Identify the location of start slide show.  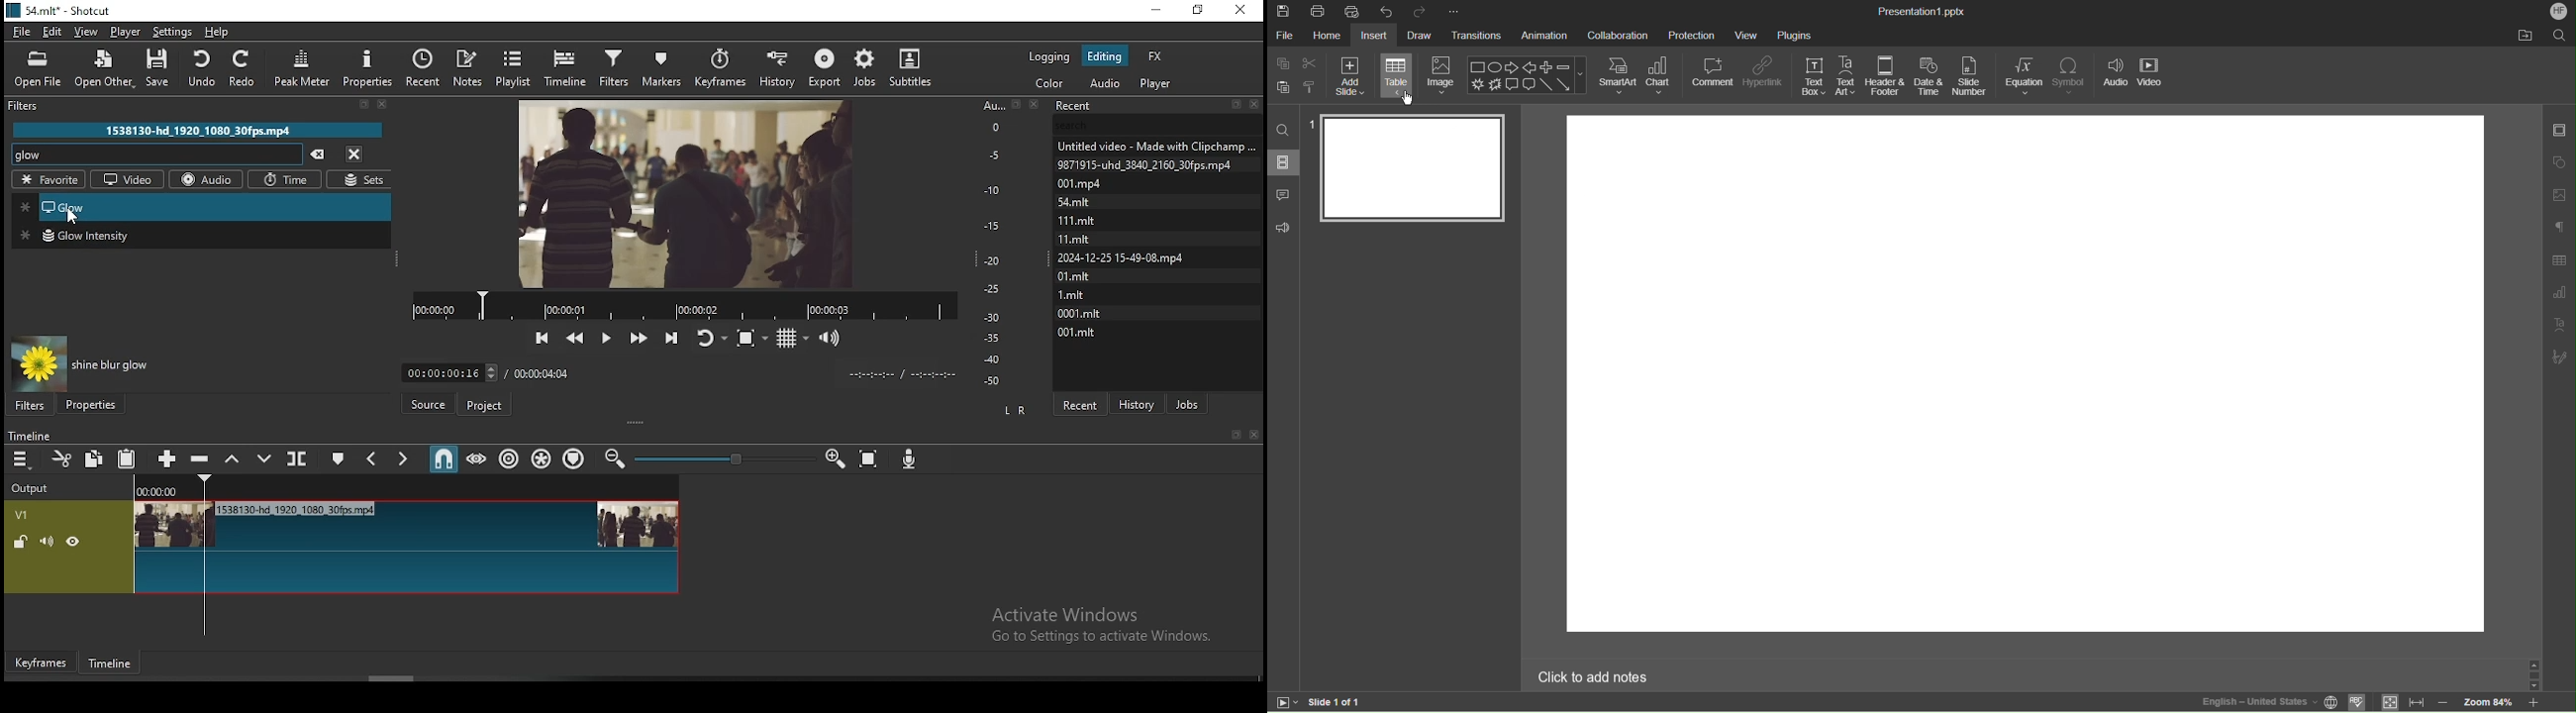
(1283, 701).